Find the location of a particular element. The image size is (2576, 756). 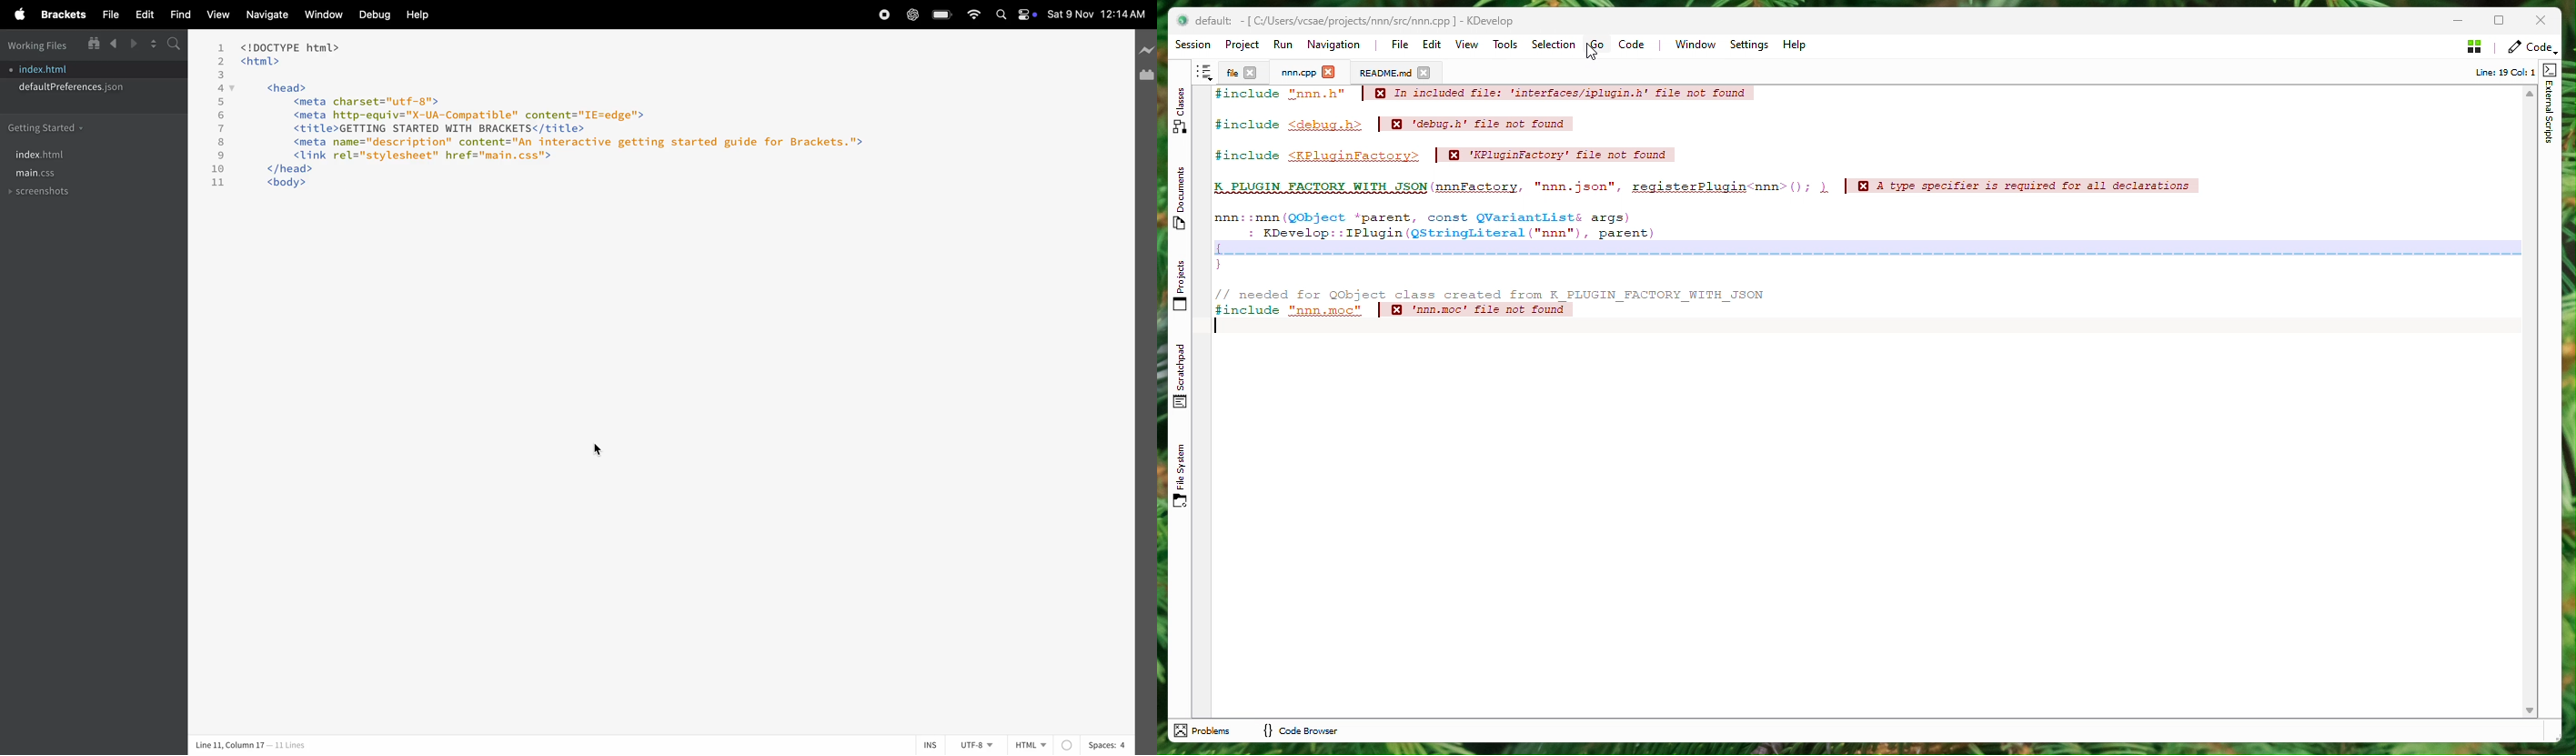

help is located at coordinates (421, 13).